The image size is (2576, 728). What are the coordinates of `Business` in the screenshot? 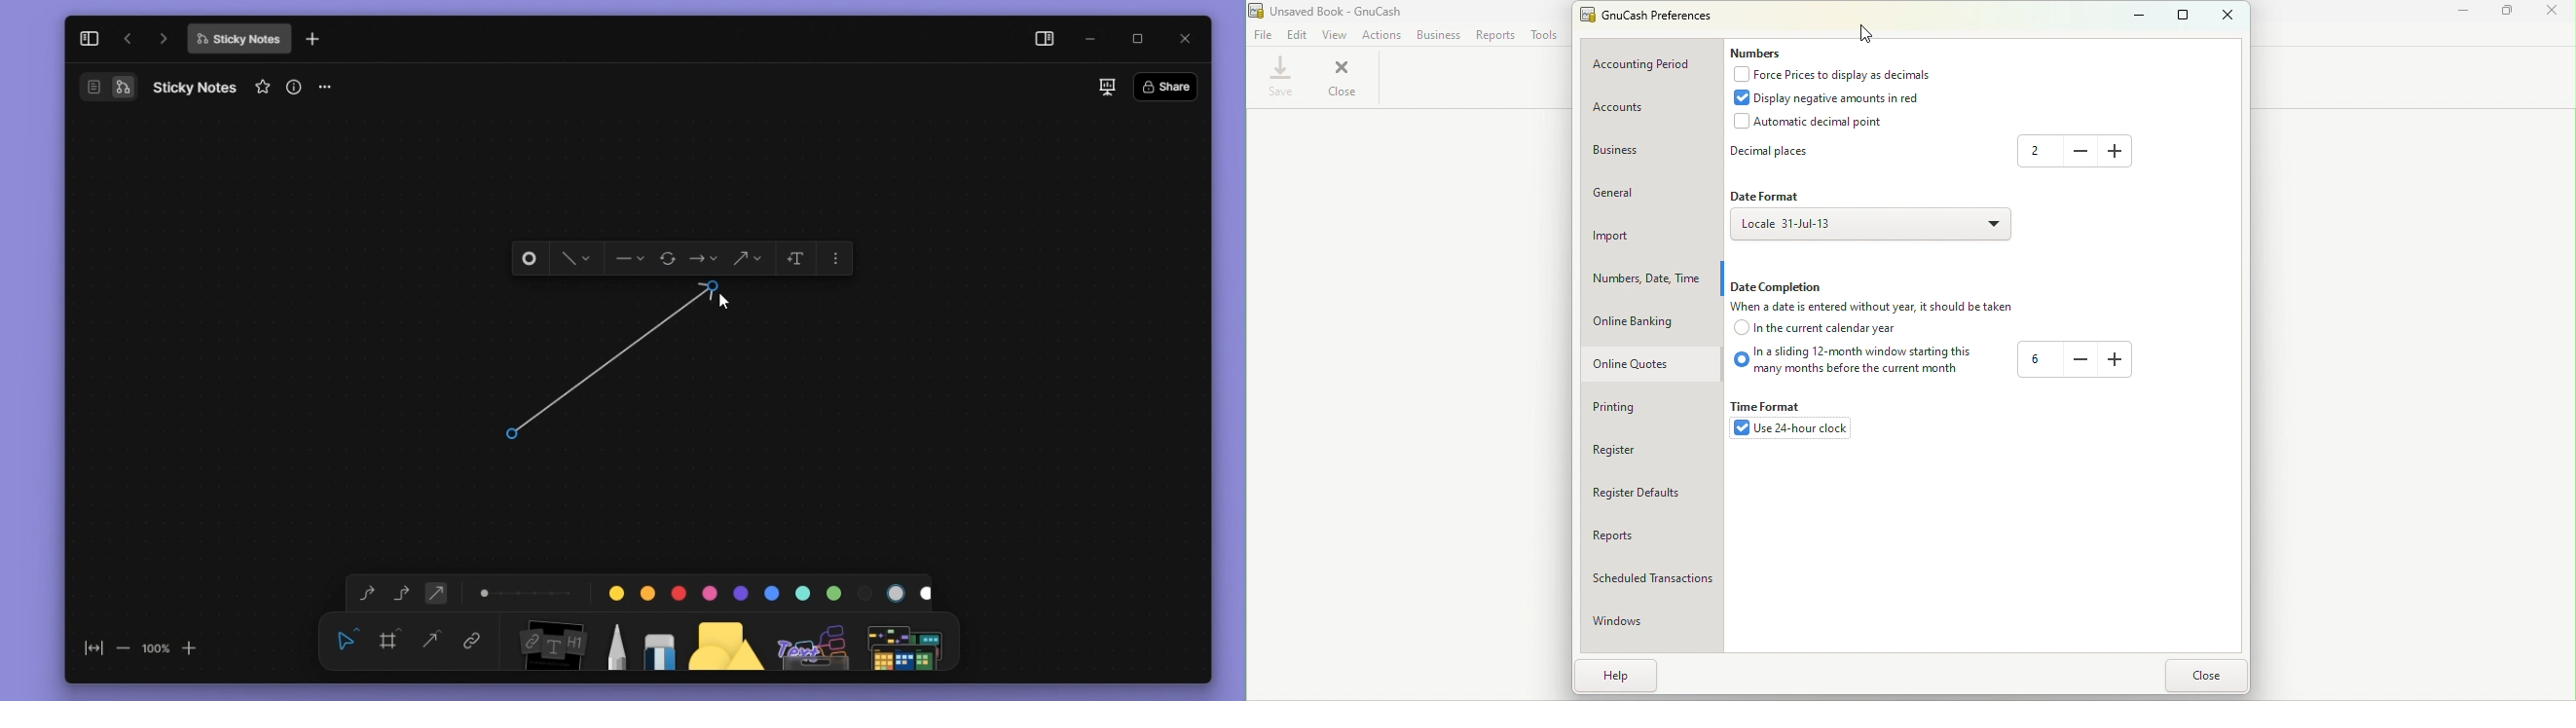 It's located at (1439, 36).